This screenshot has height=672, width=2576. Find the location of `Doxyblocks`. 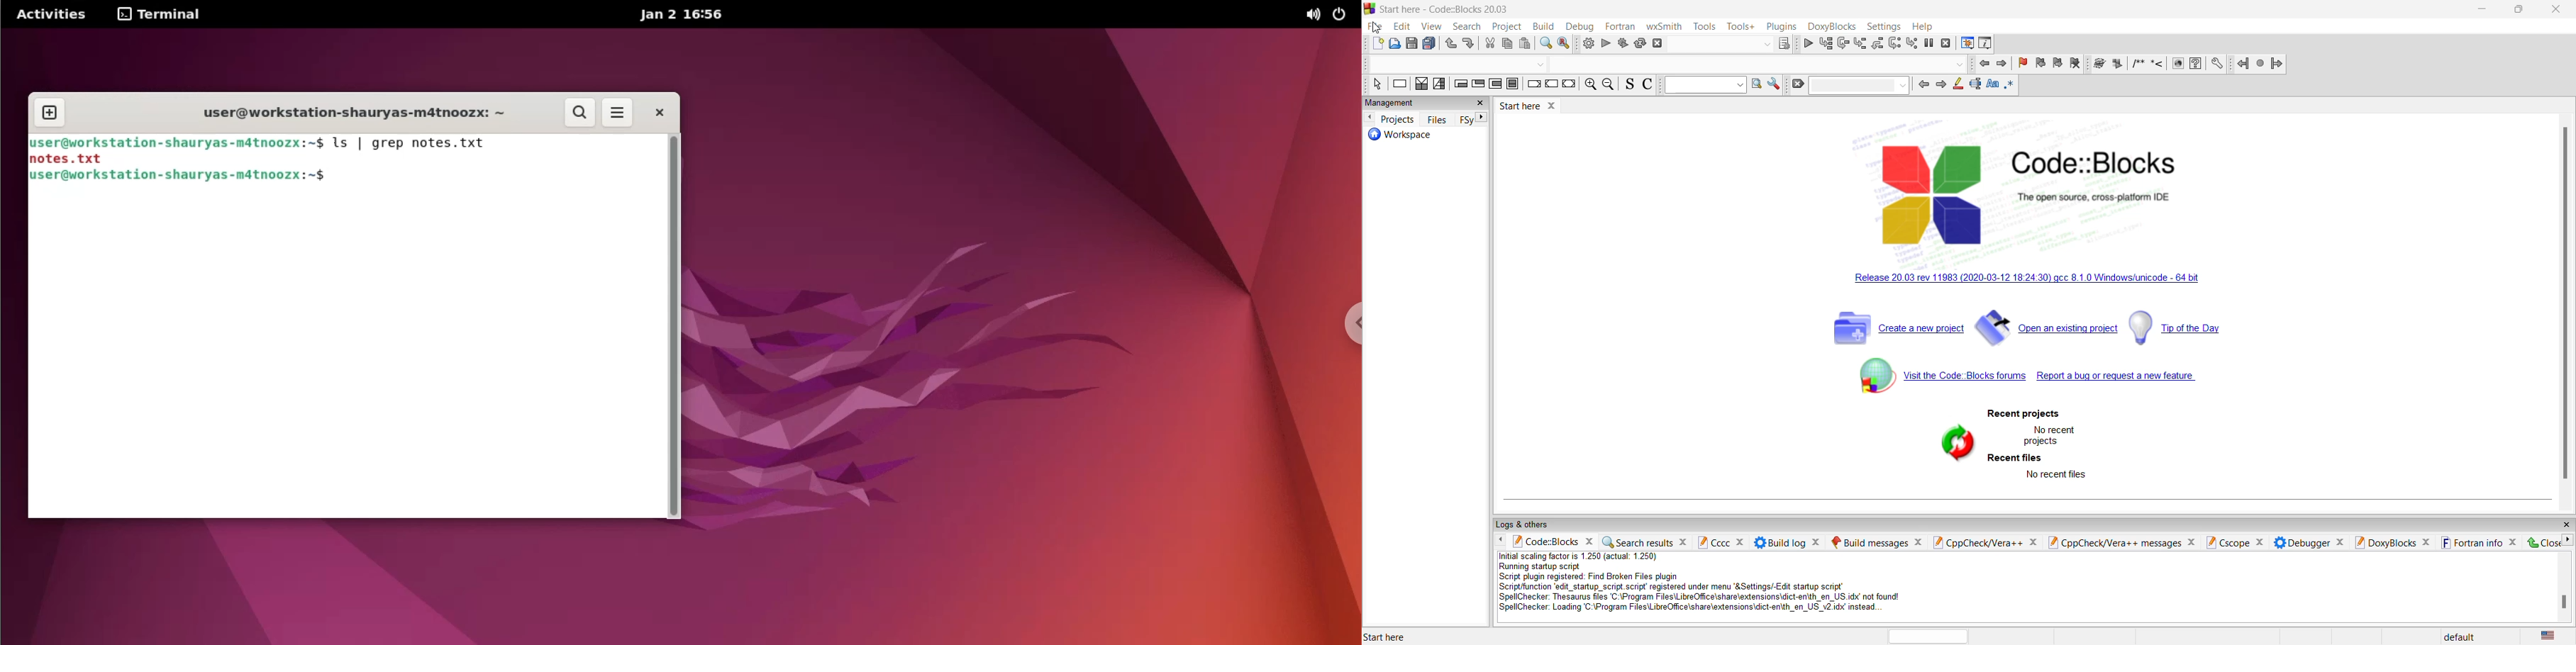

Doxyblocks is located at coordinates (1831, 26).